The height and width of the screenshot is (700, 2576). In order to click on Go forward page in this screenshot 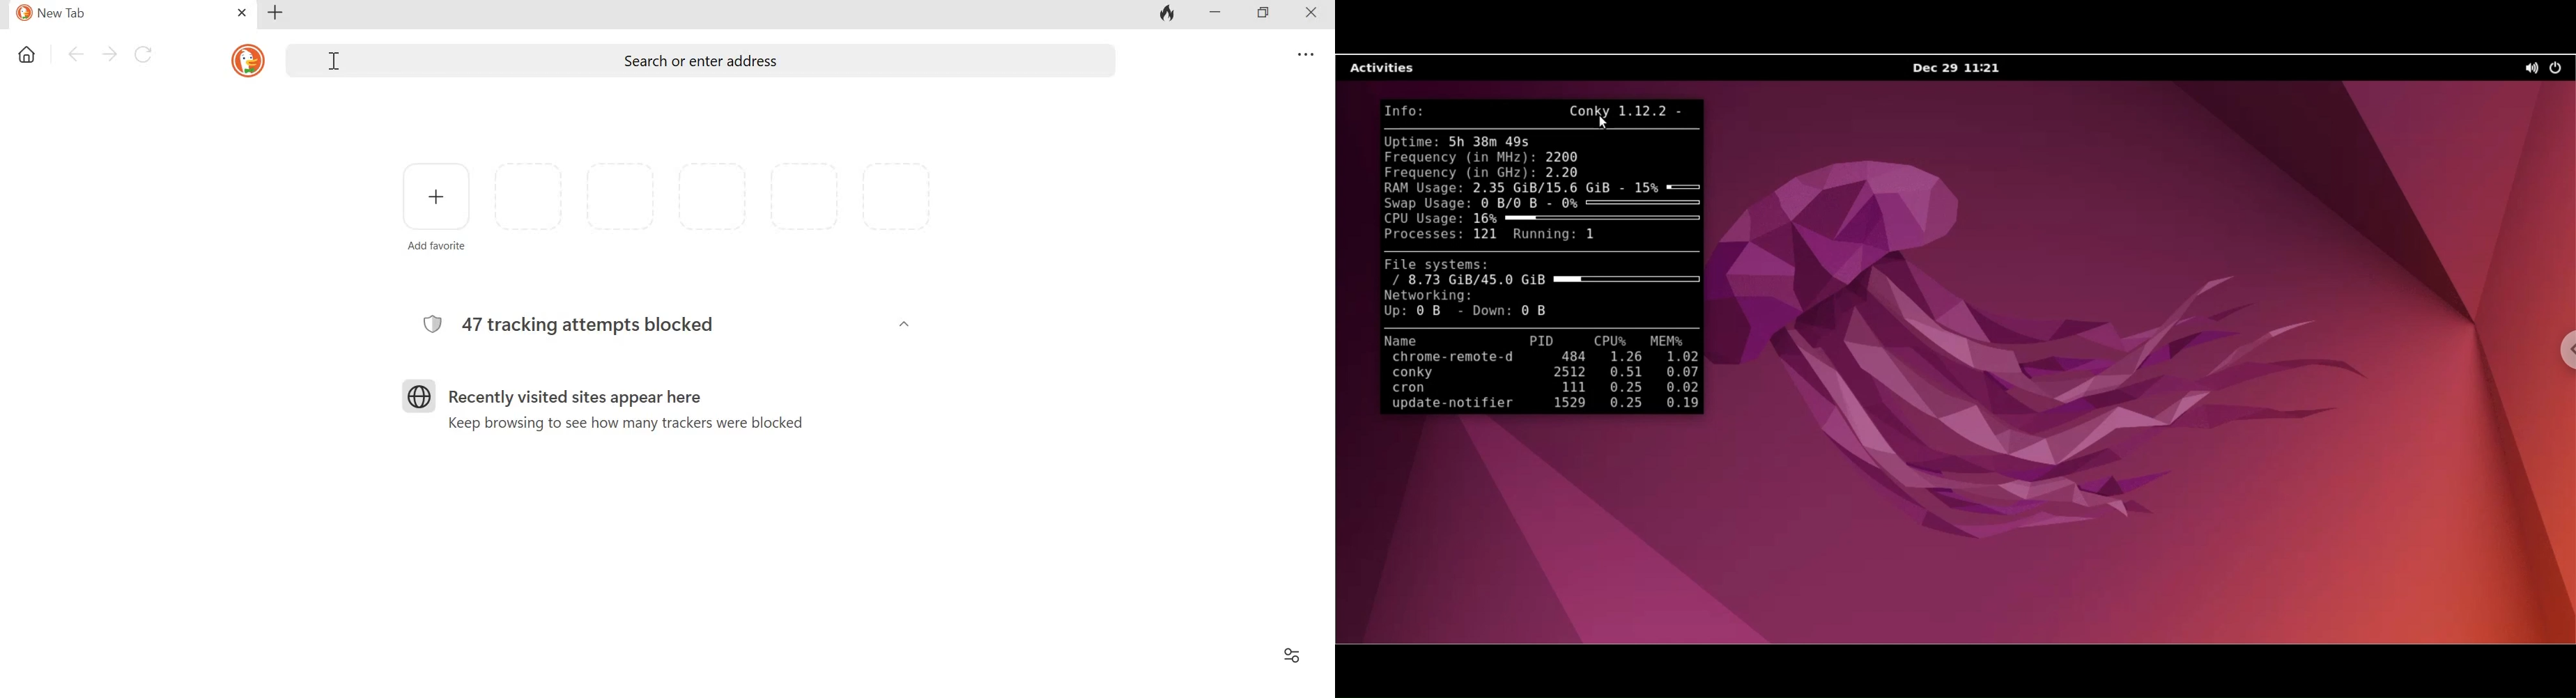, I will do `click(109, 53)`.